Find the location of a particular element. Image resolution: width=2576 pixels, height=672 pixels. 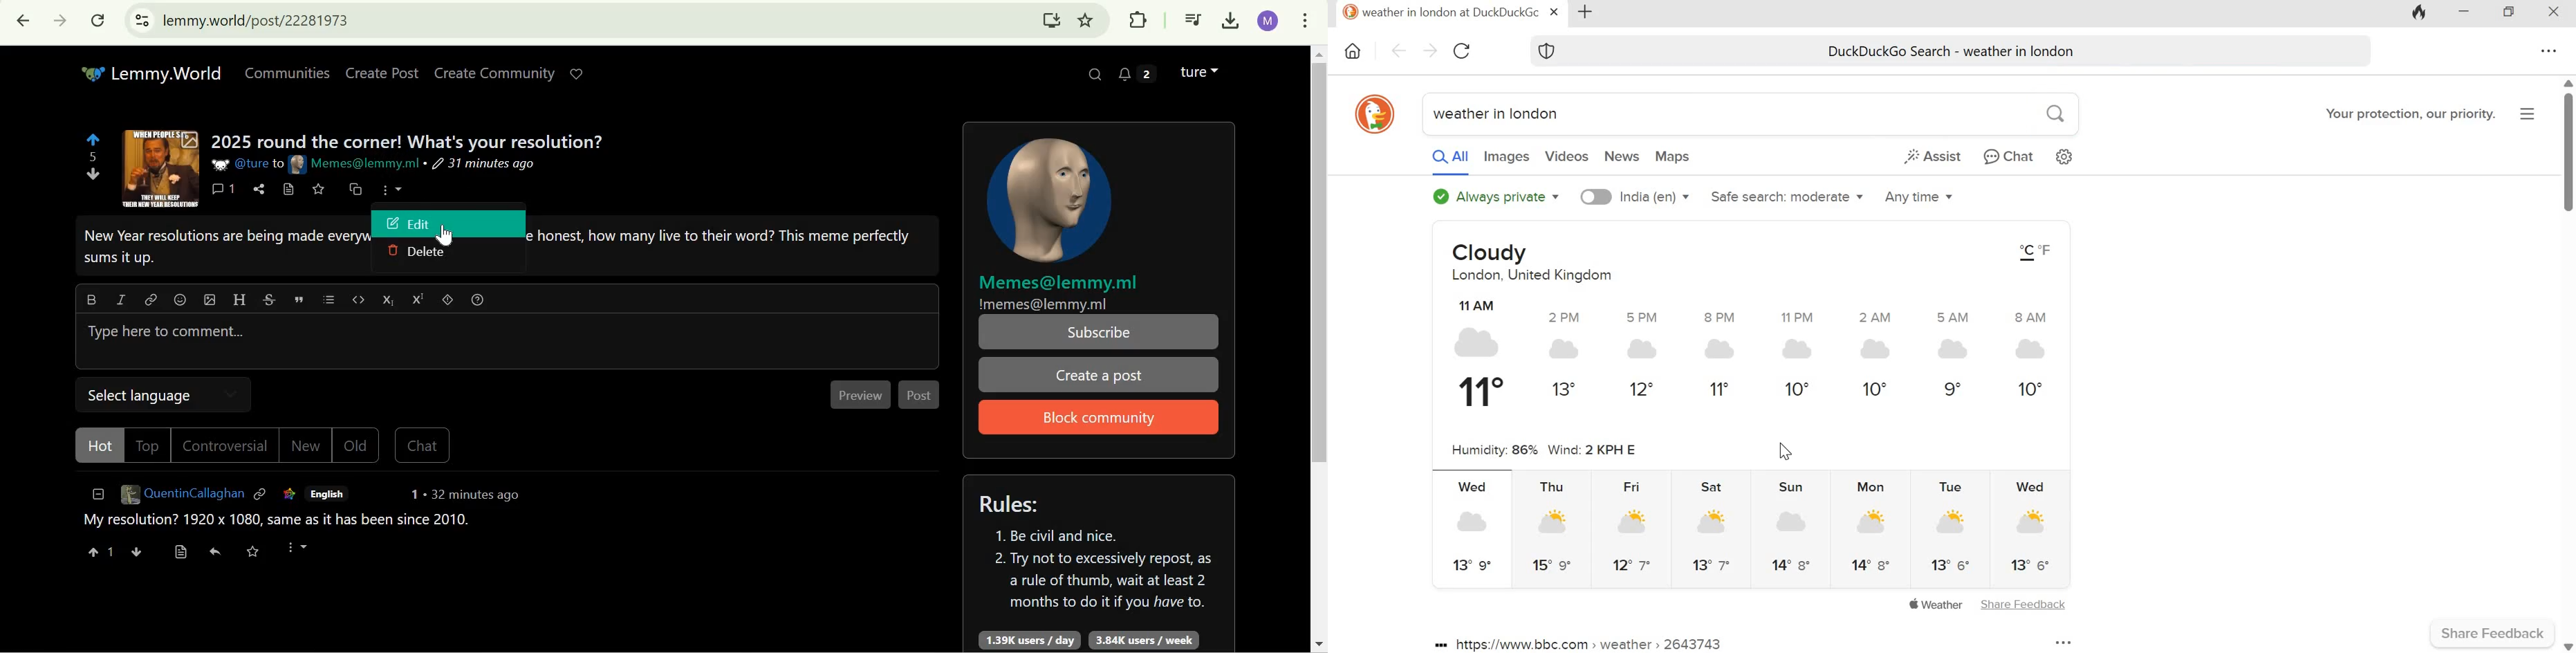

Indicates cloudy is located at coordinates (1875, 349).